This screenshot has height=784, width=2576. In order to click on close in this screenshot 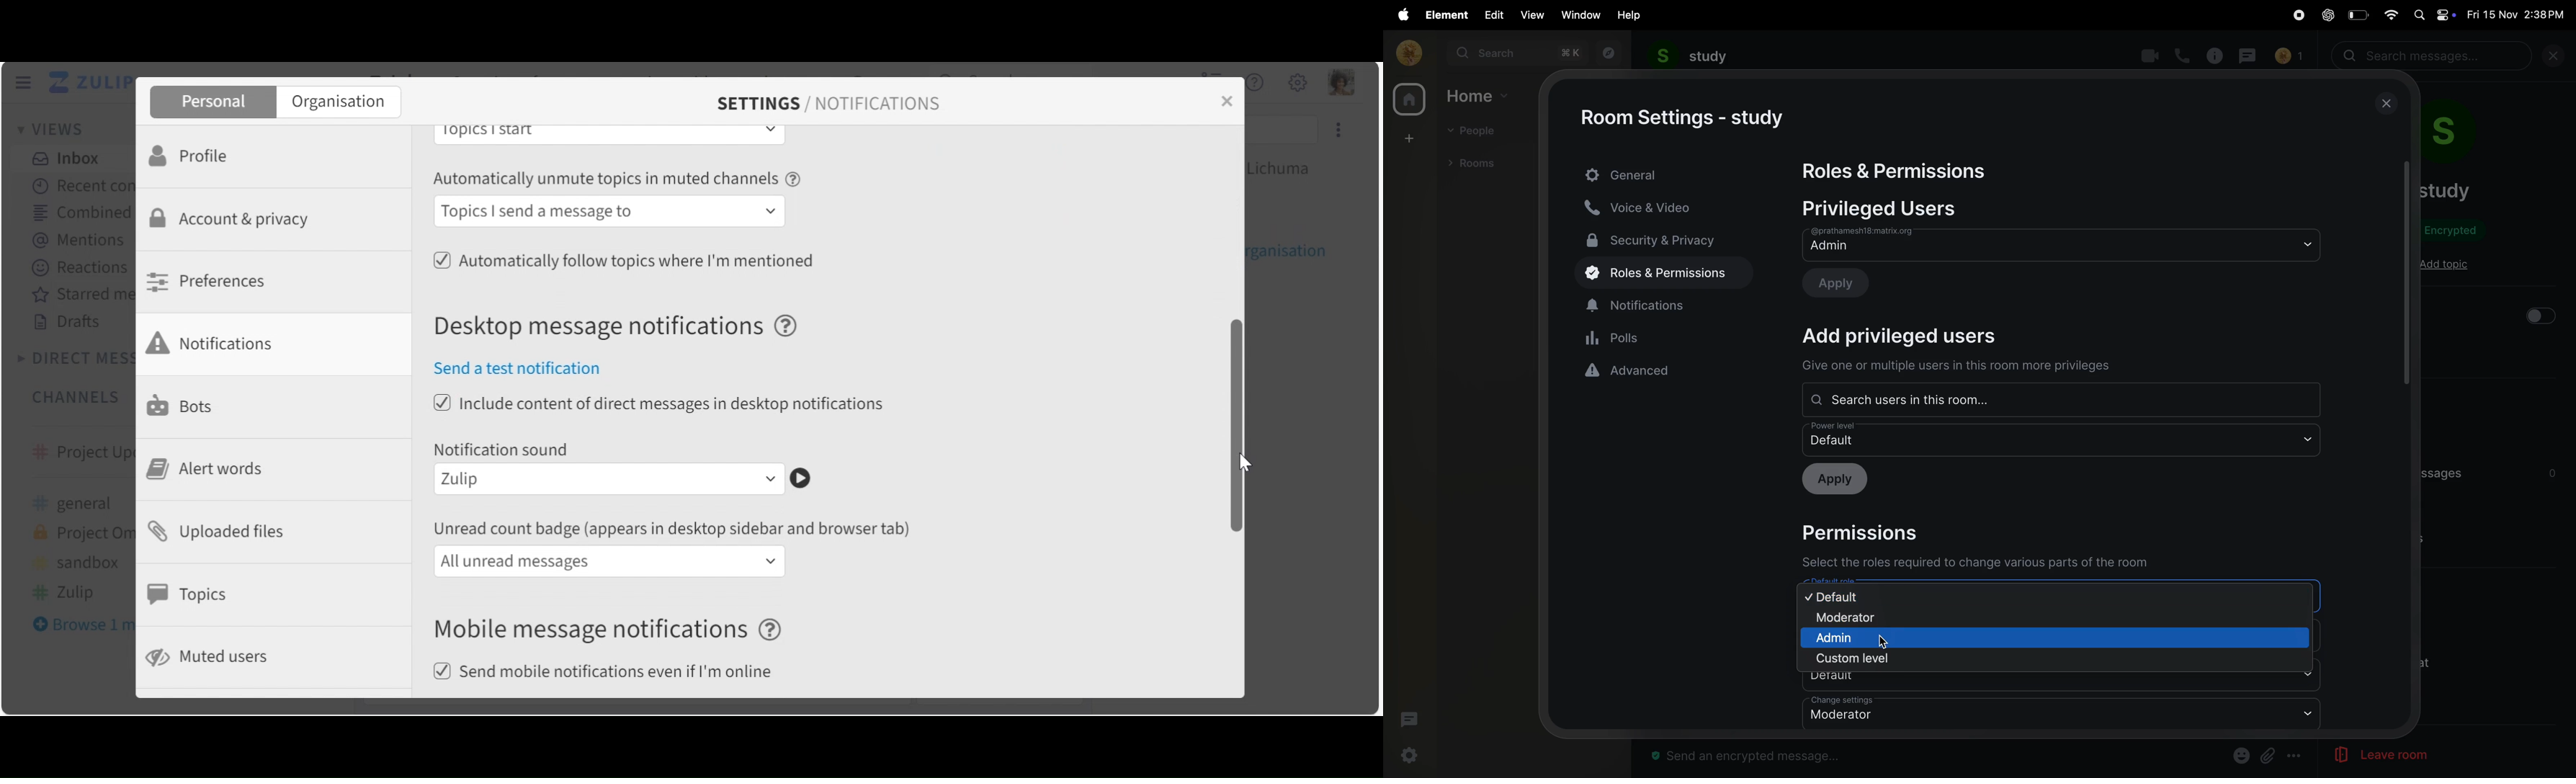, I will do `click(2557, 58)`.